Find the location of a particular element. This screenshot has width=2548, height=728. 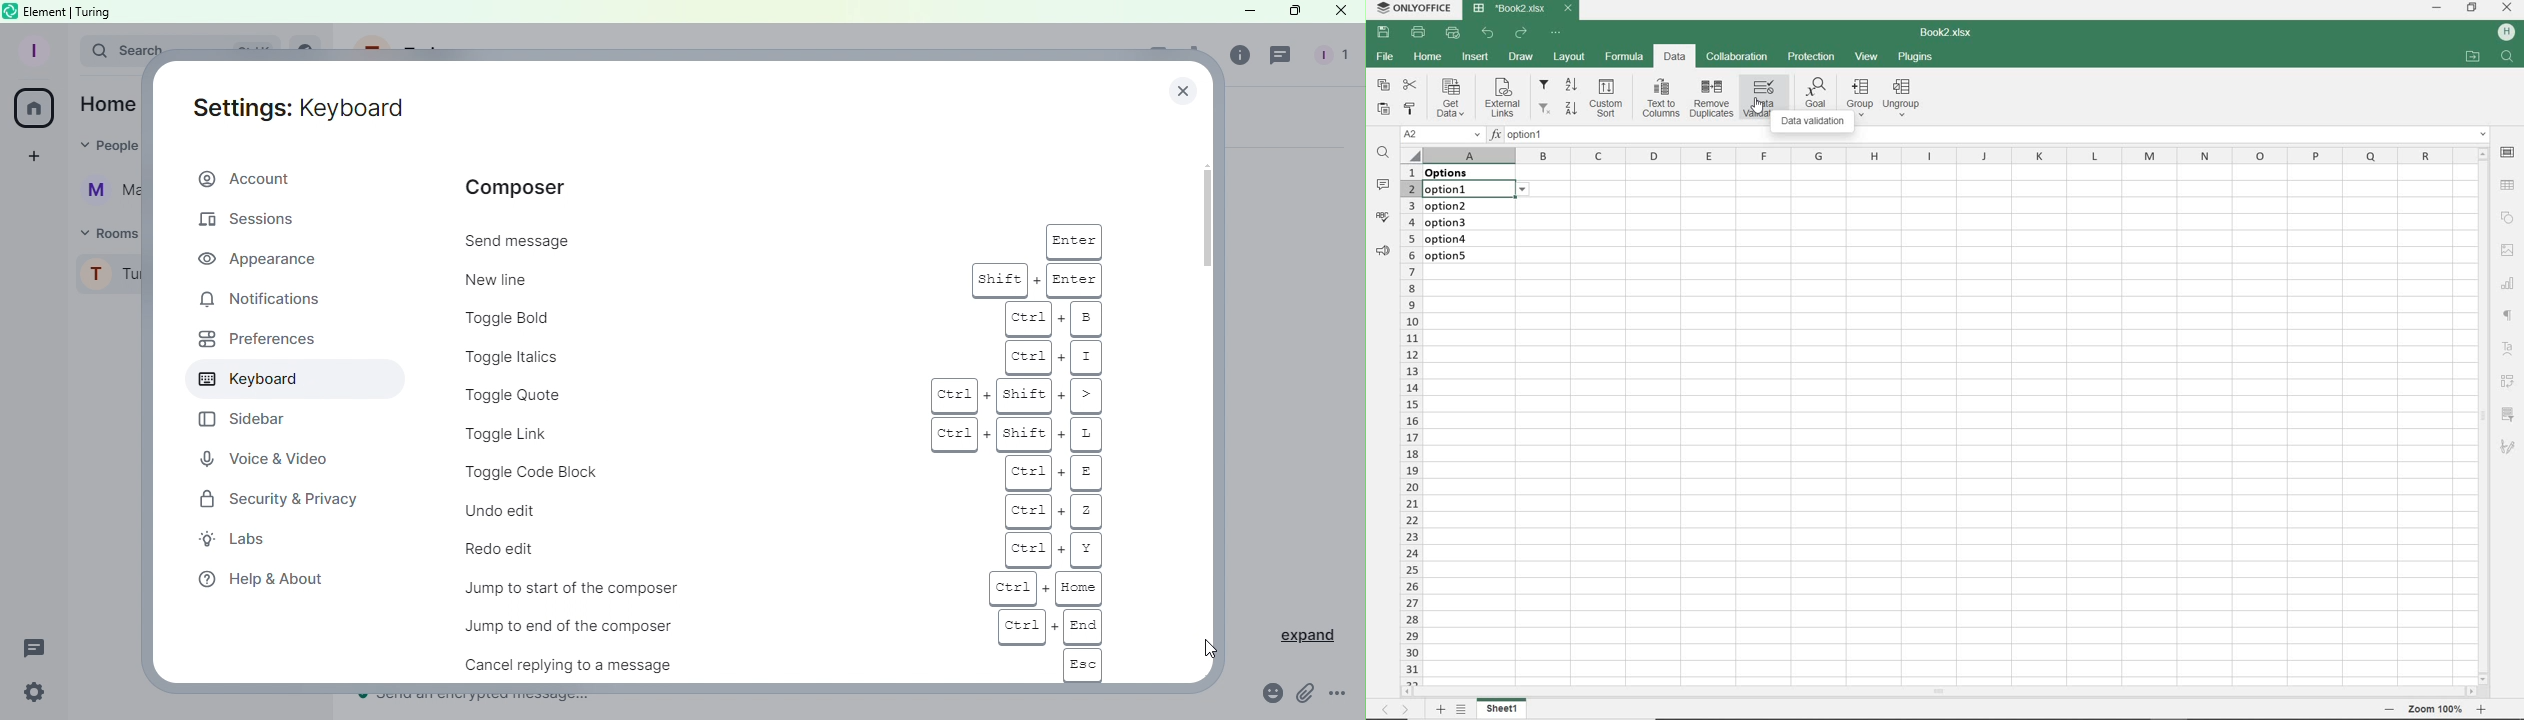

SCROLLBAR is located at coordinates (2484, 416).